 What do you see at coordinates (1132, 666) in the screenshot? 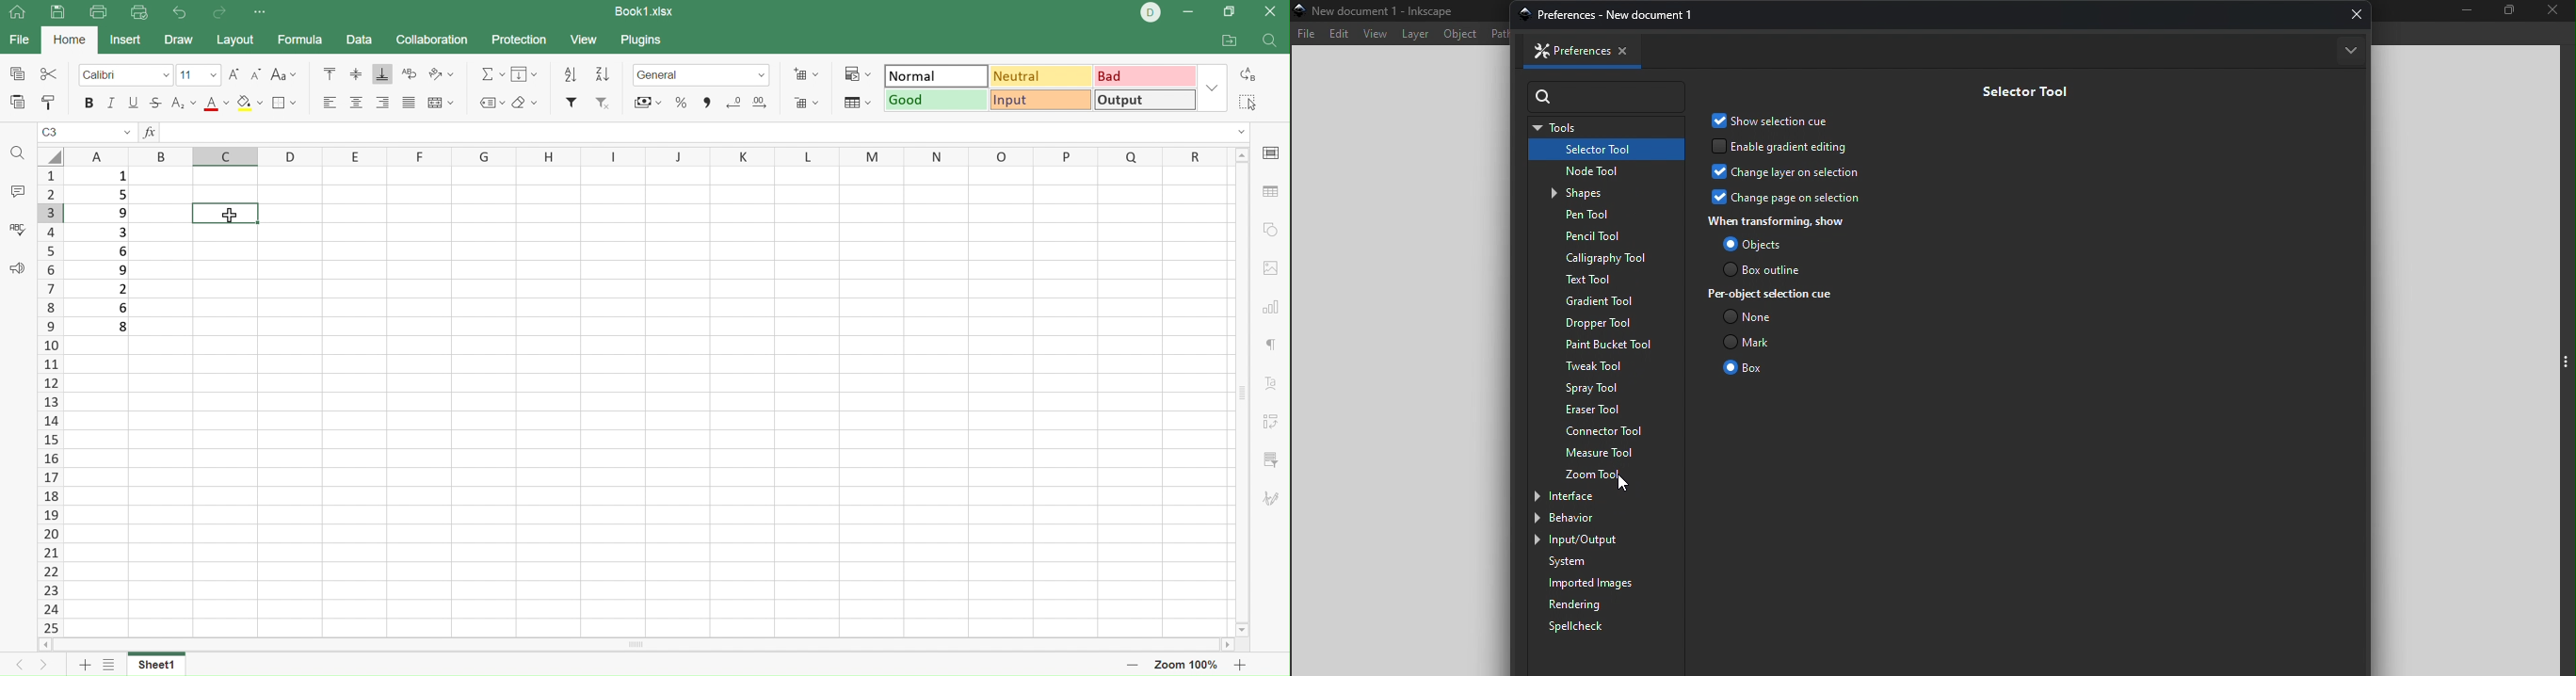
I see `Zoom out` at bounding box center [1132, 666].